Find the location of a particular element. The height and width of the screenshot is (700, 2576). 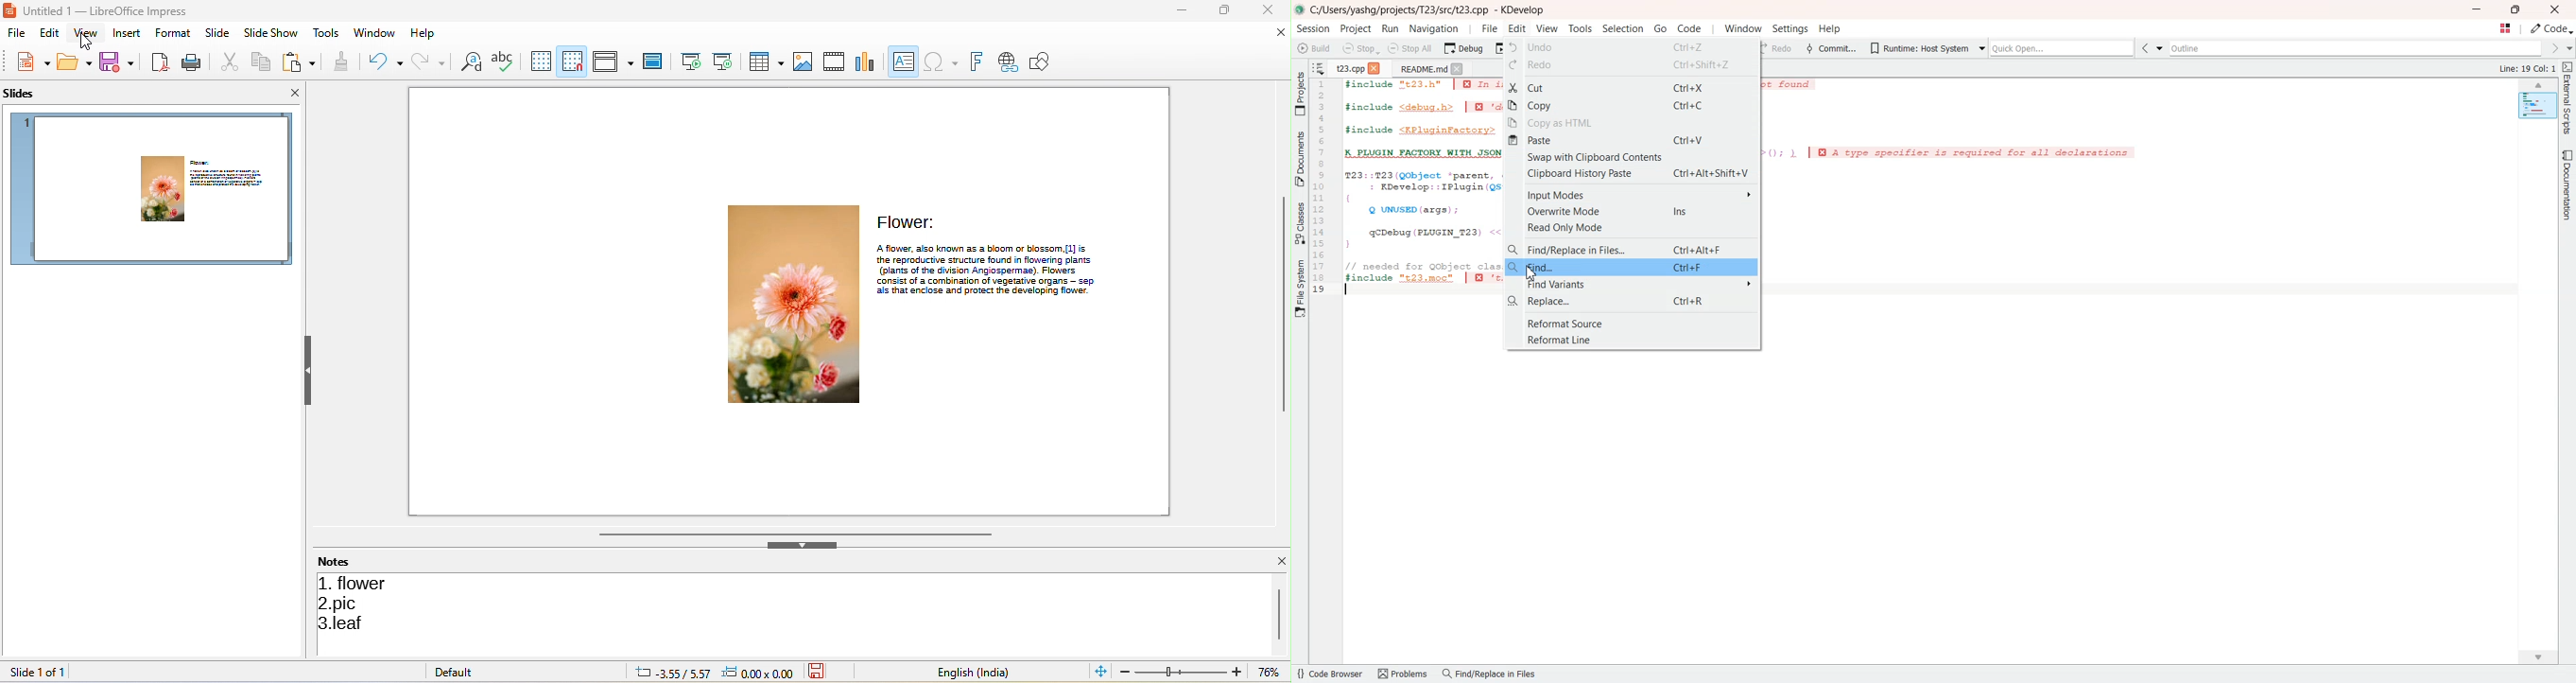

font work text is located at coordinates (976, 60).